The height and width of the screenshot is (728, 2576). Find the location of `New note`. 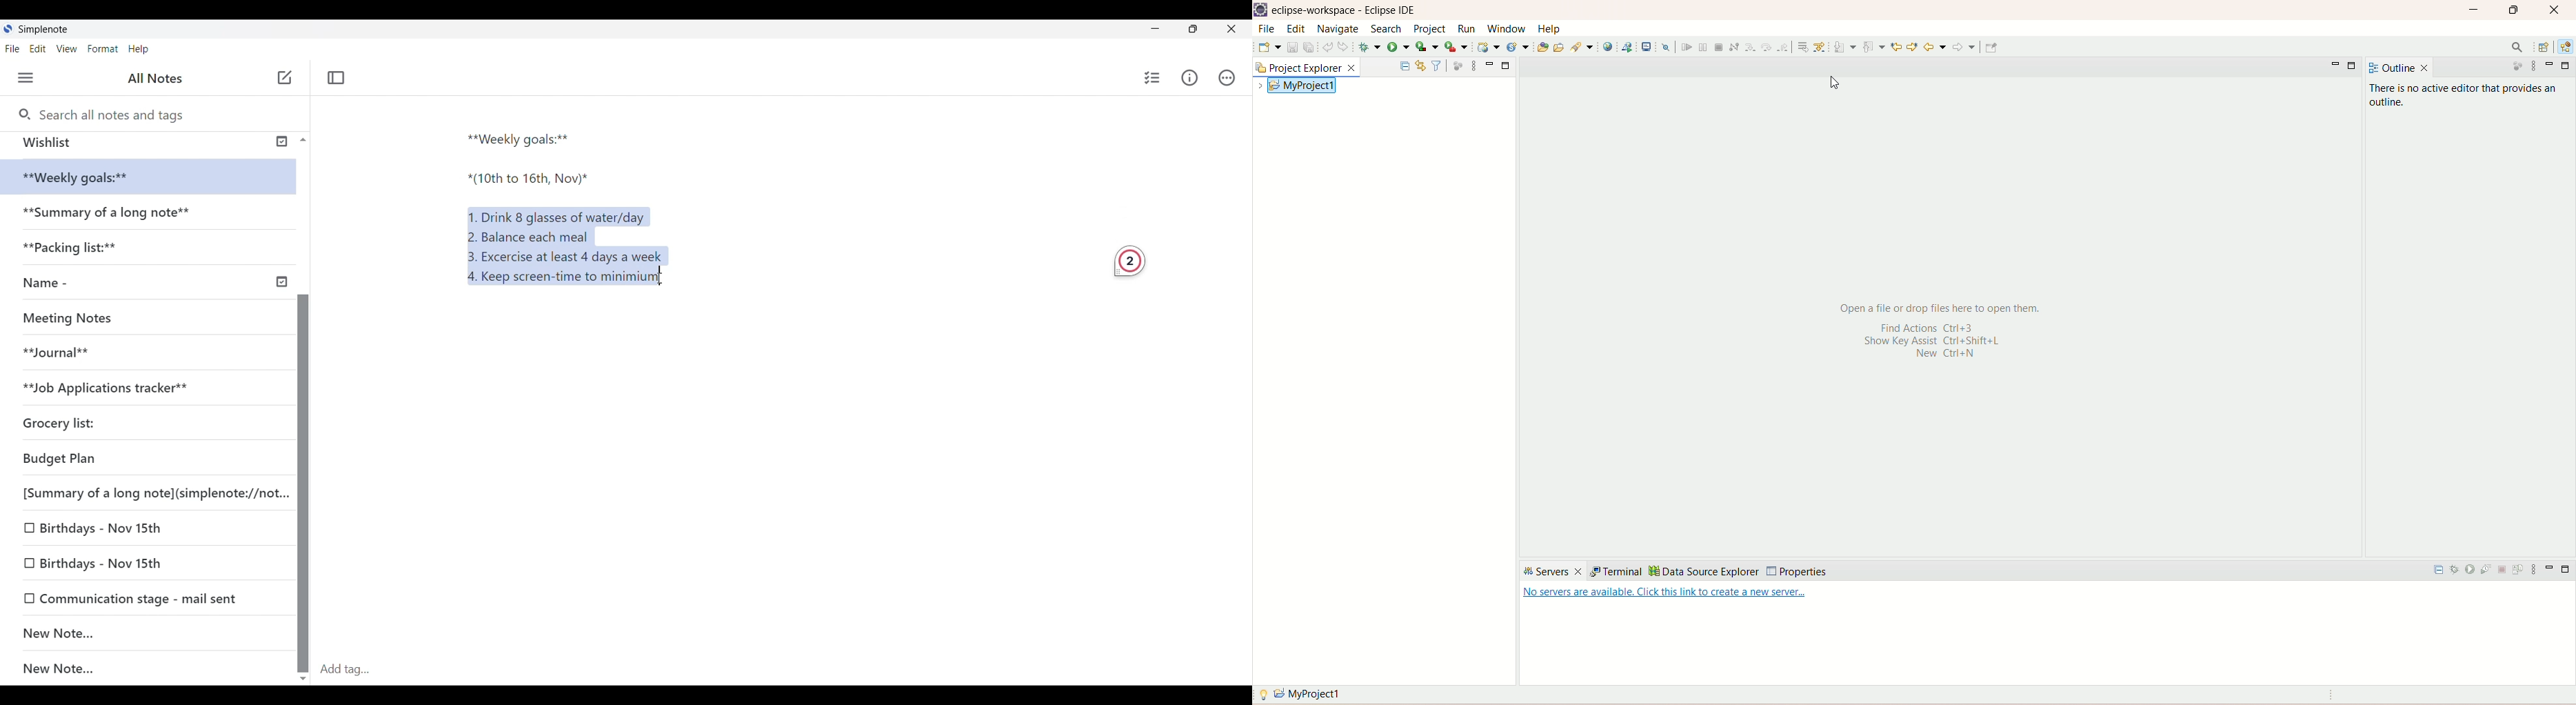

New note is located at coordinates (284, 77).